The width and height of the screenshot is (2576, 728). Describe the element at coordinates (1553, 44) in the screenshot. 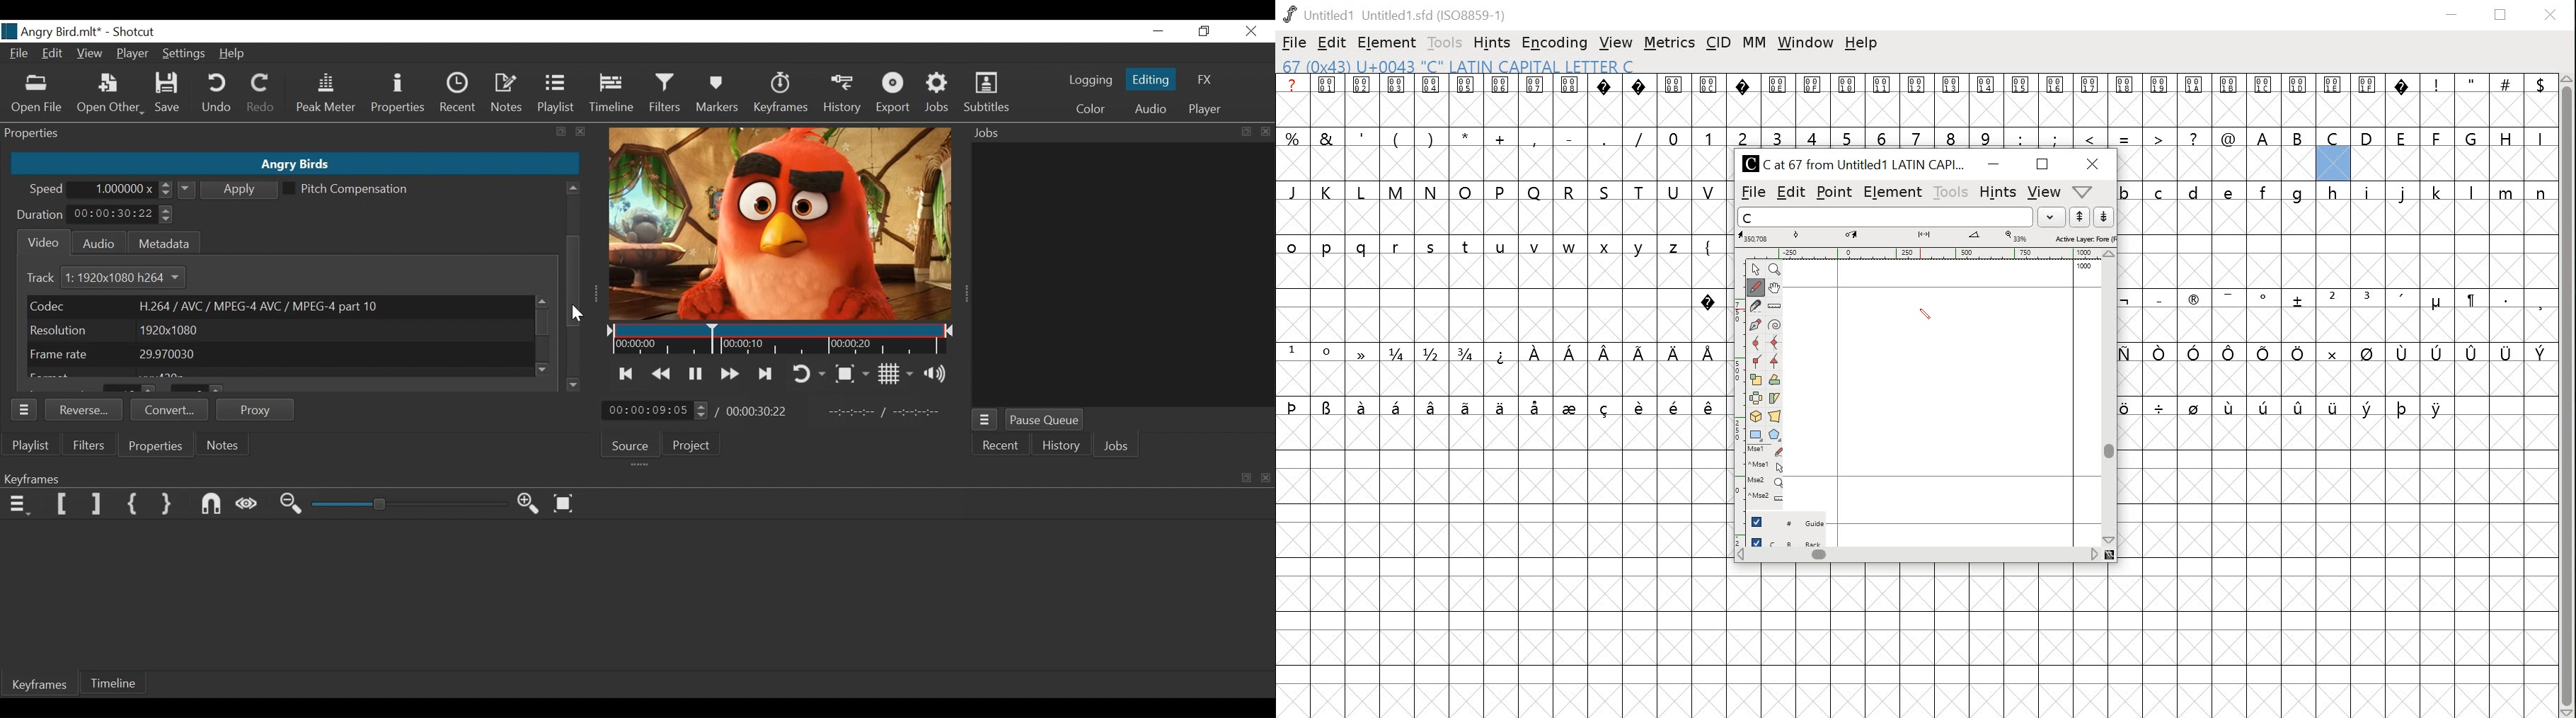

I see `encoding` at that location.